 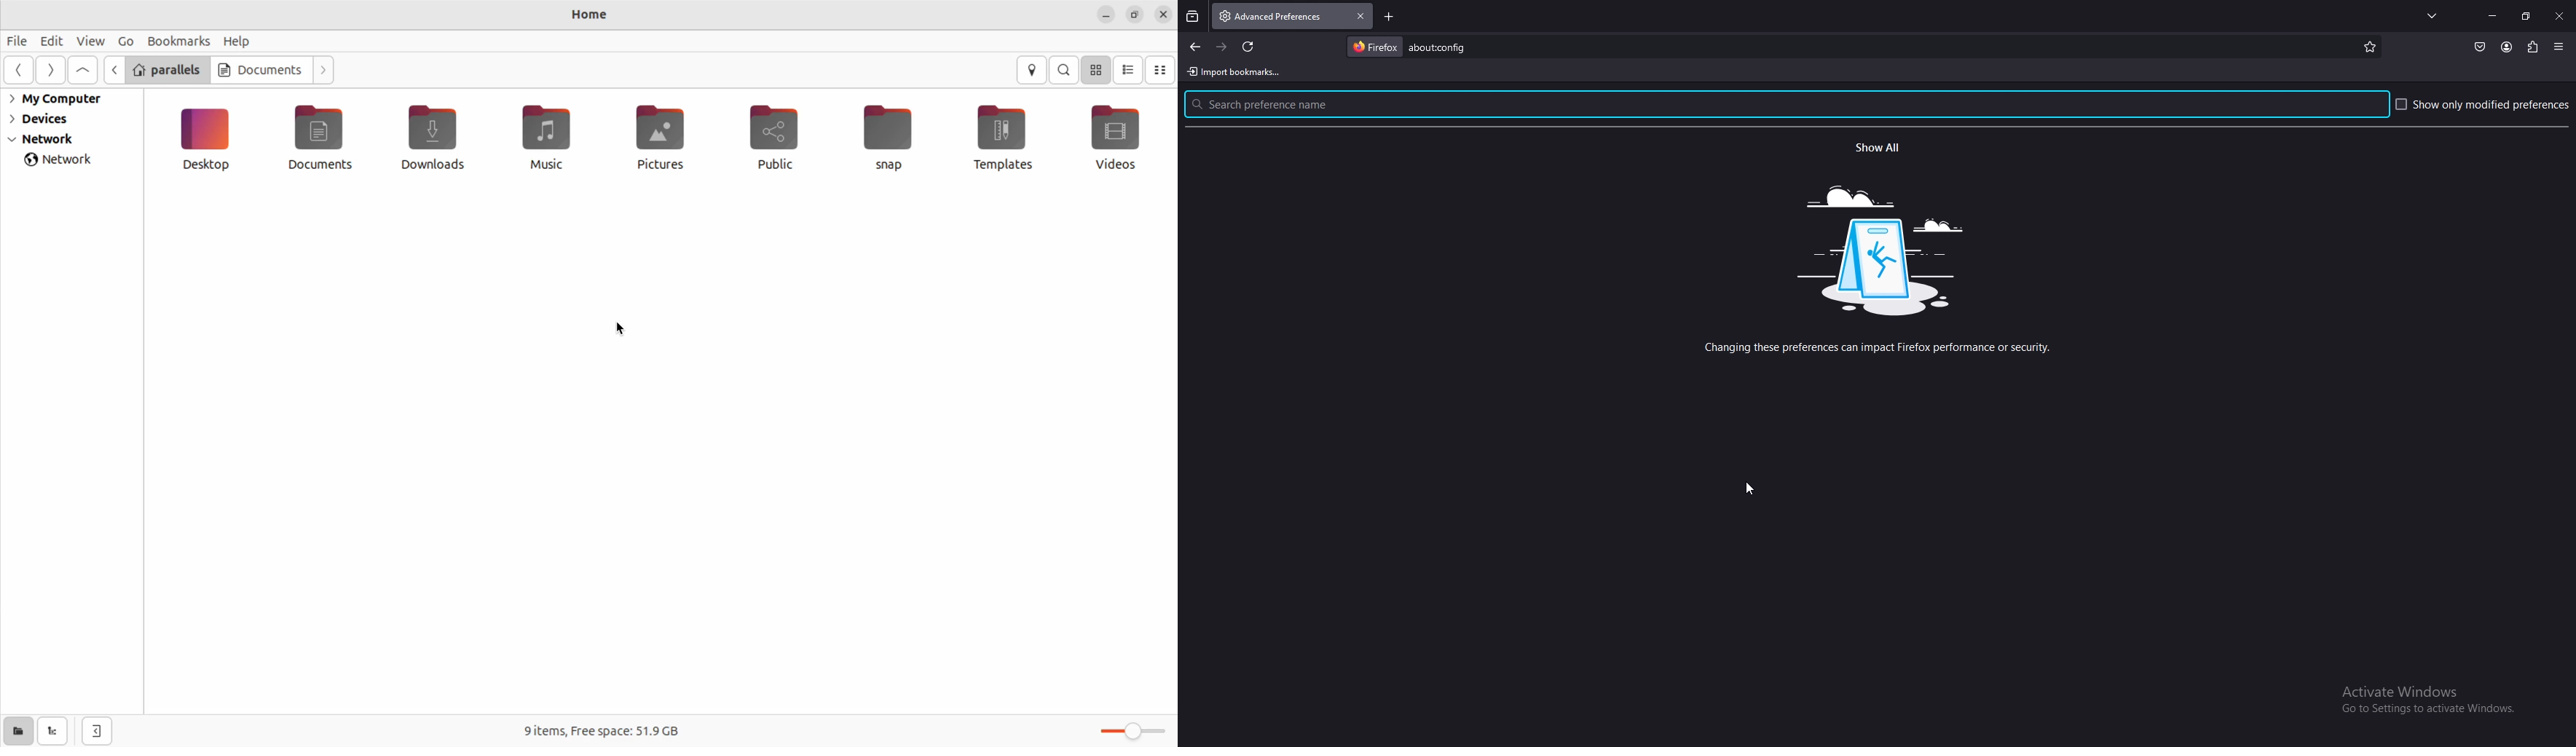 What do you see at coordinates (1136, 731) in the screenshot?
I see `slider` at bounding box center [1136, 731].